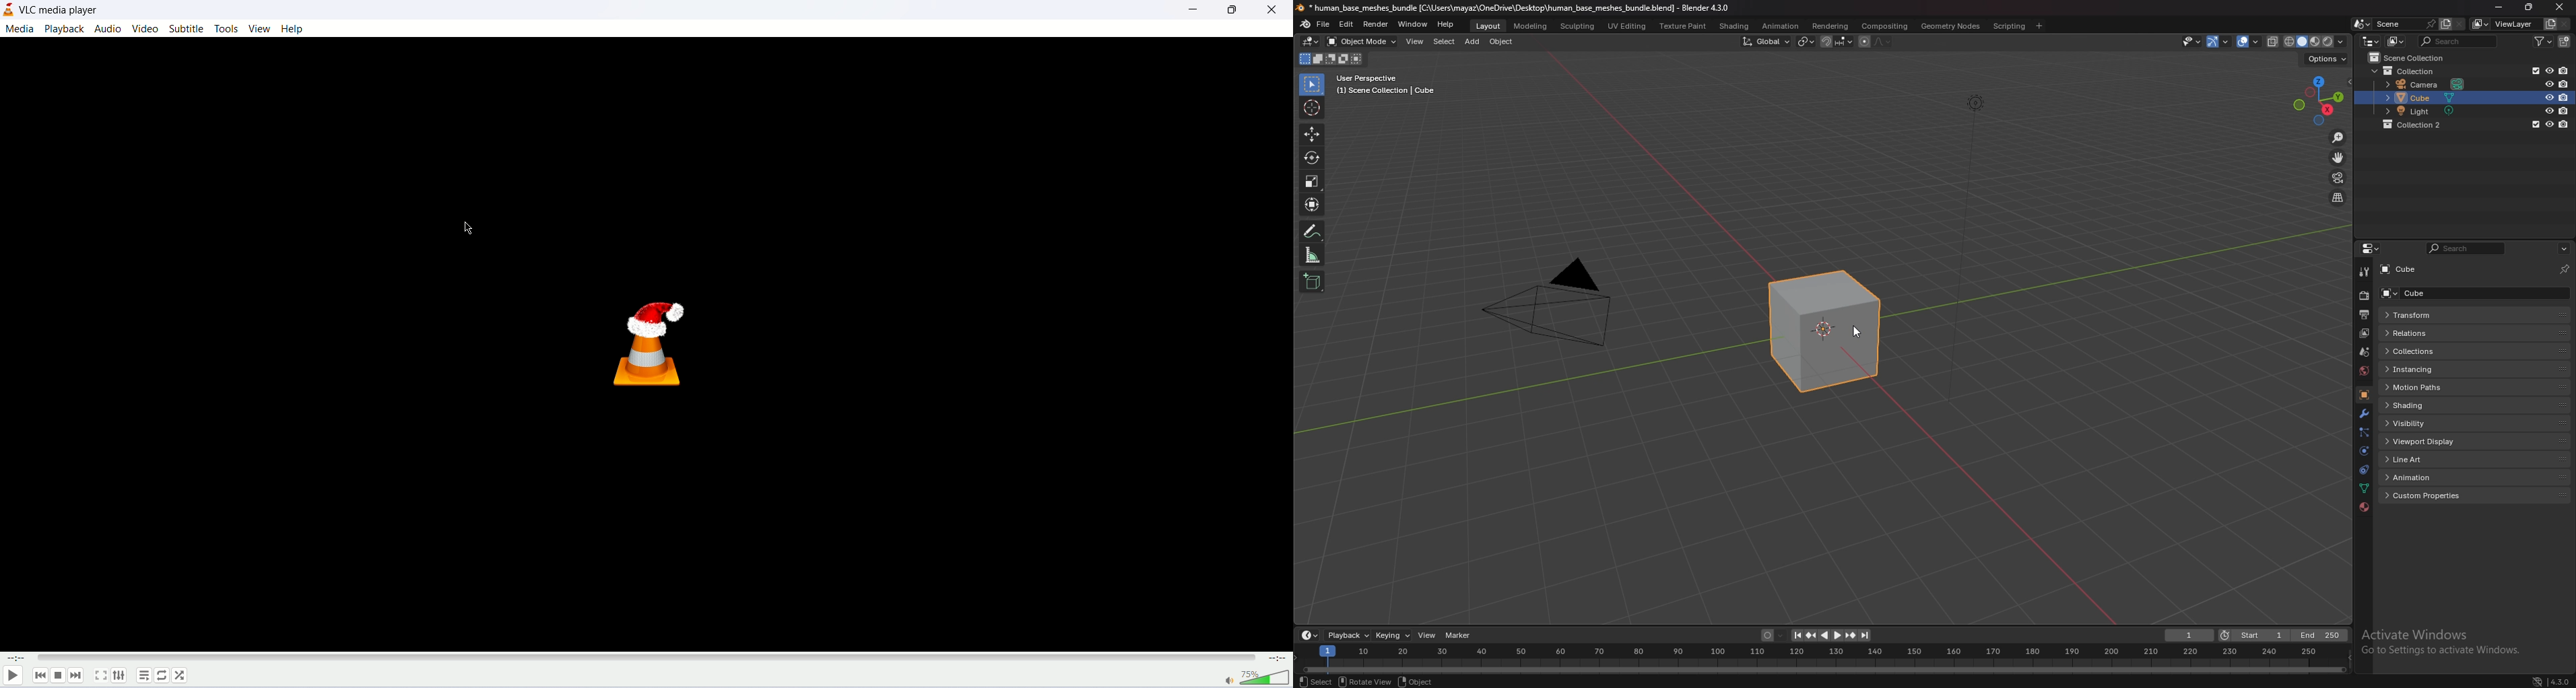  What do you see at coordinates (645, 344) in the screenshot?
I see `main screen` at bounding box center [645, 344].